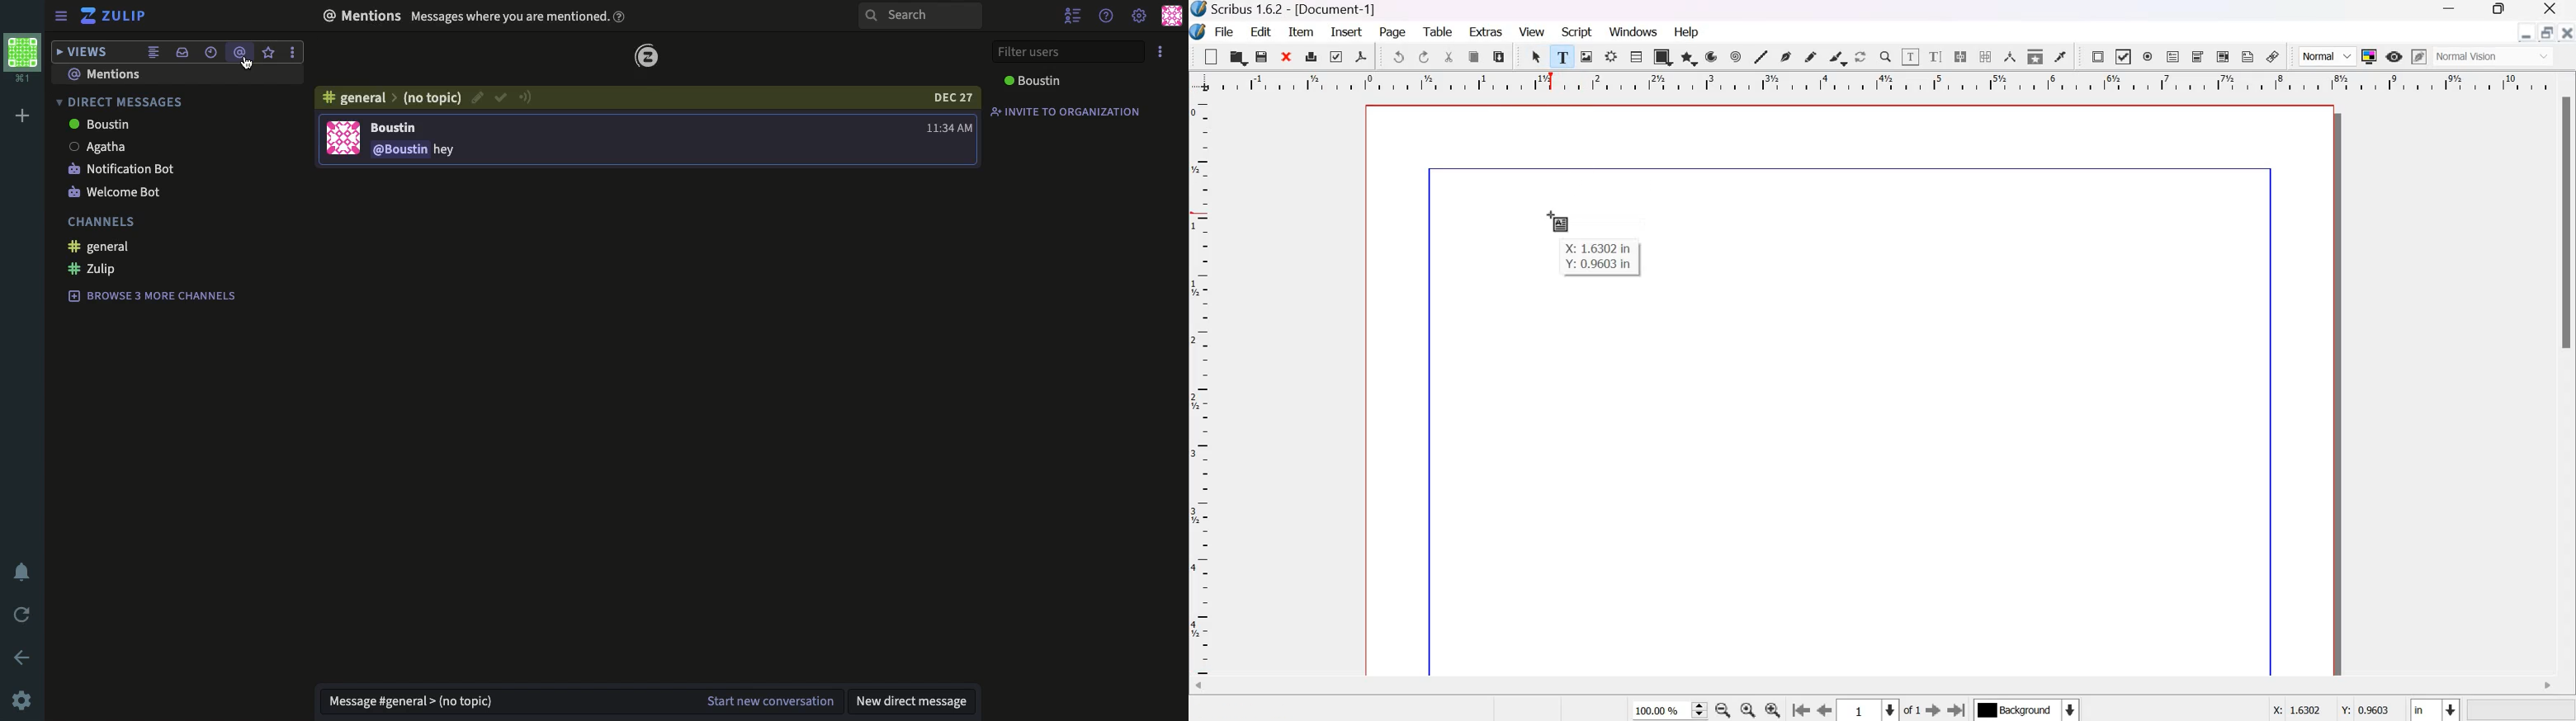  Describe the element at coordinates (26, 571) in the screenshot. I see `notification` at that location.